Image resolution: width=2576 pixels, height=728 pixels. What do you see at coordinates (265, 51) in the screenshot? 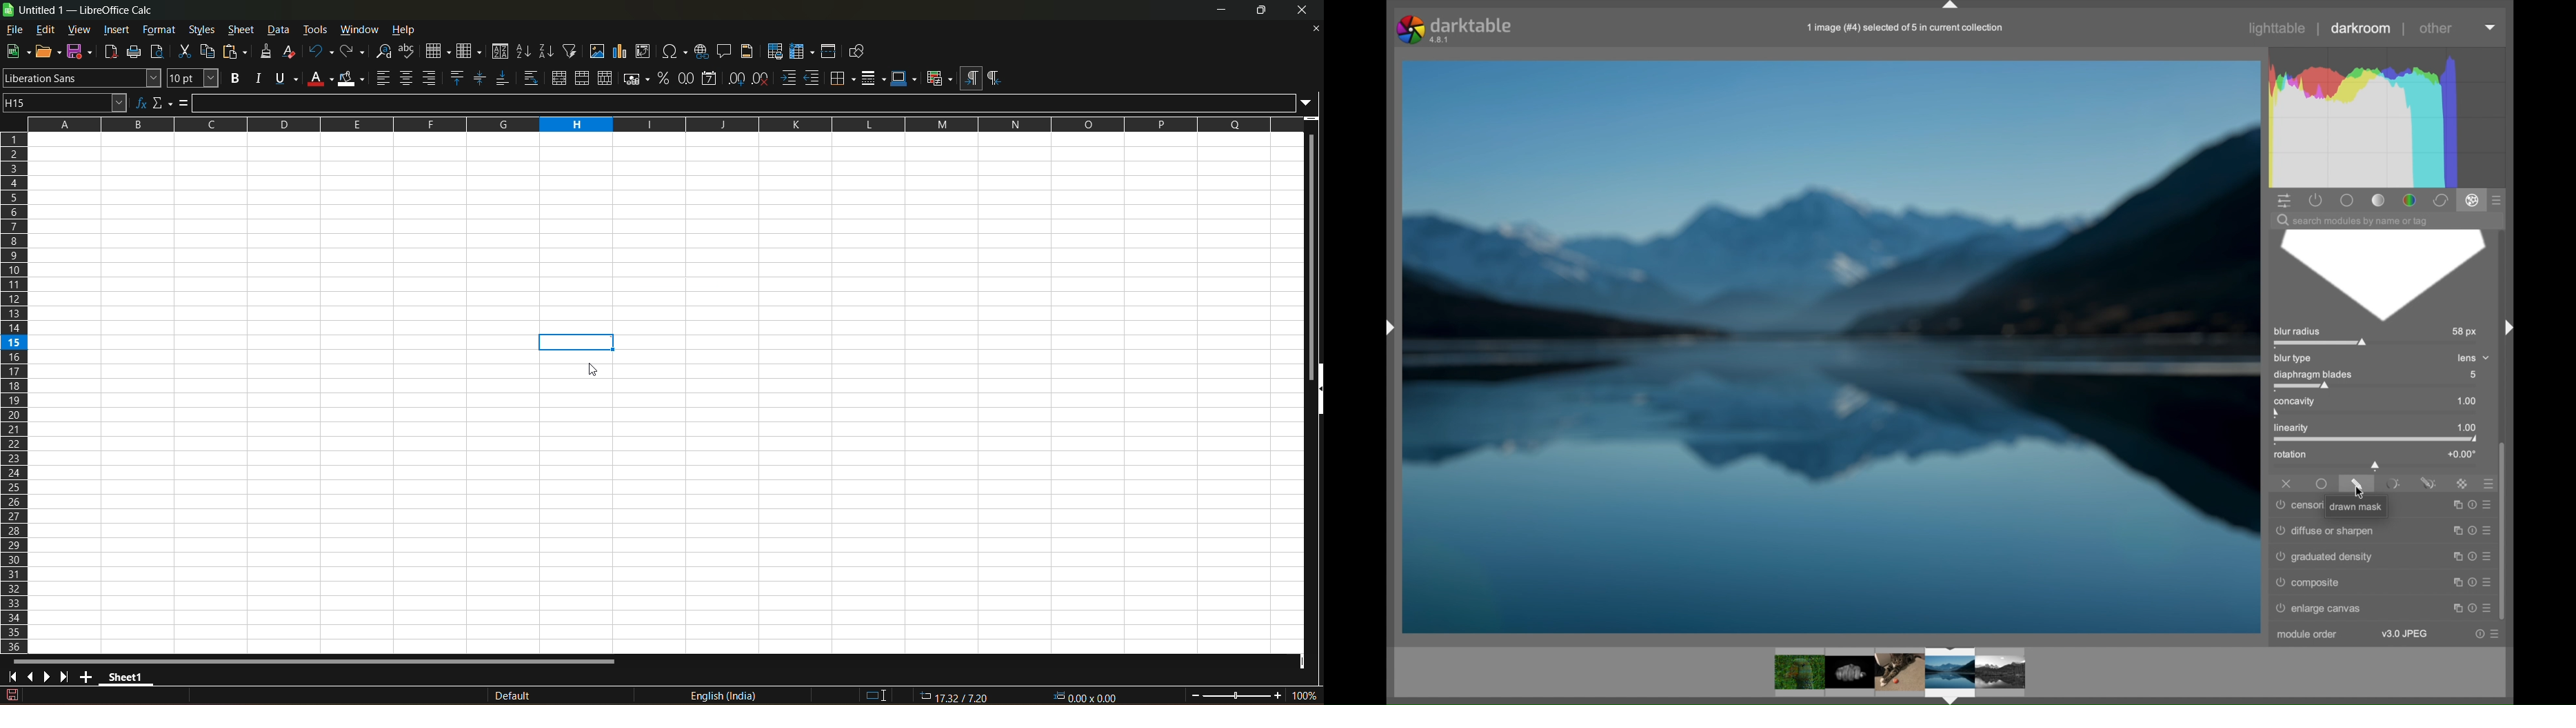
I see `clone formatting` at bounding box center [265, 51].